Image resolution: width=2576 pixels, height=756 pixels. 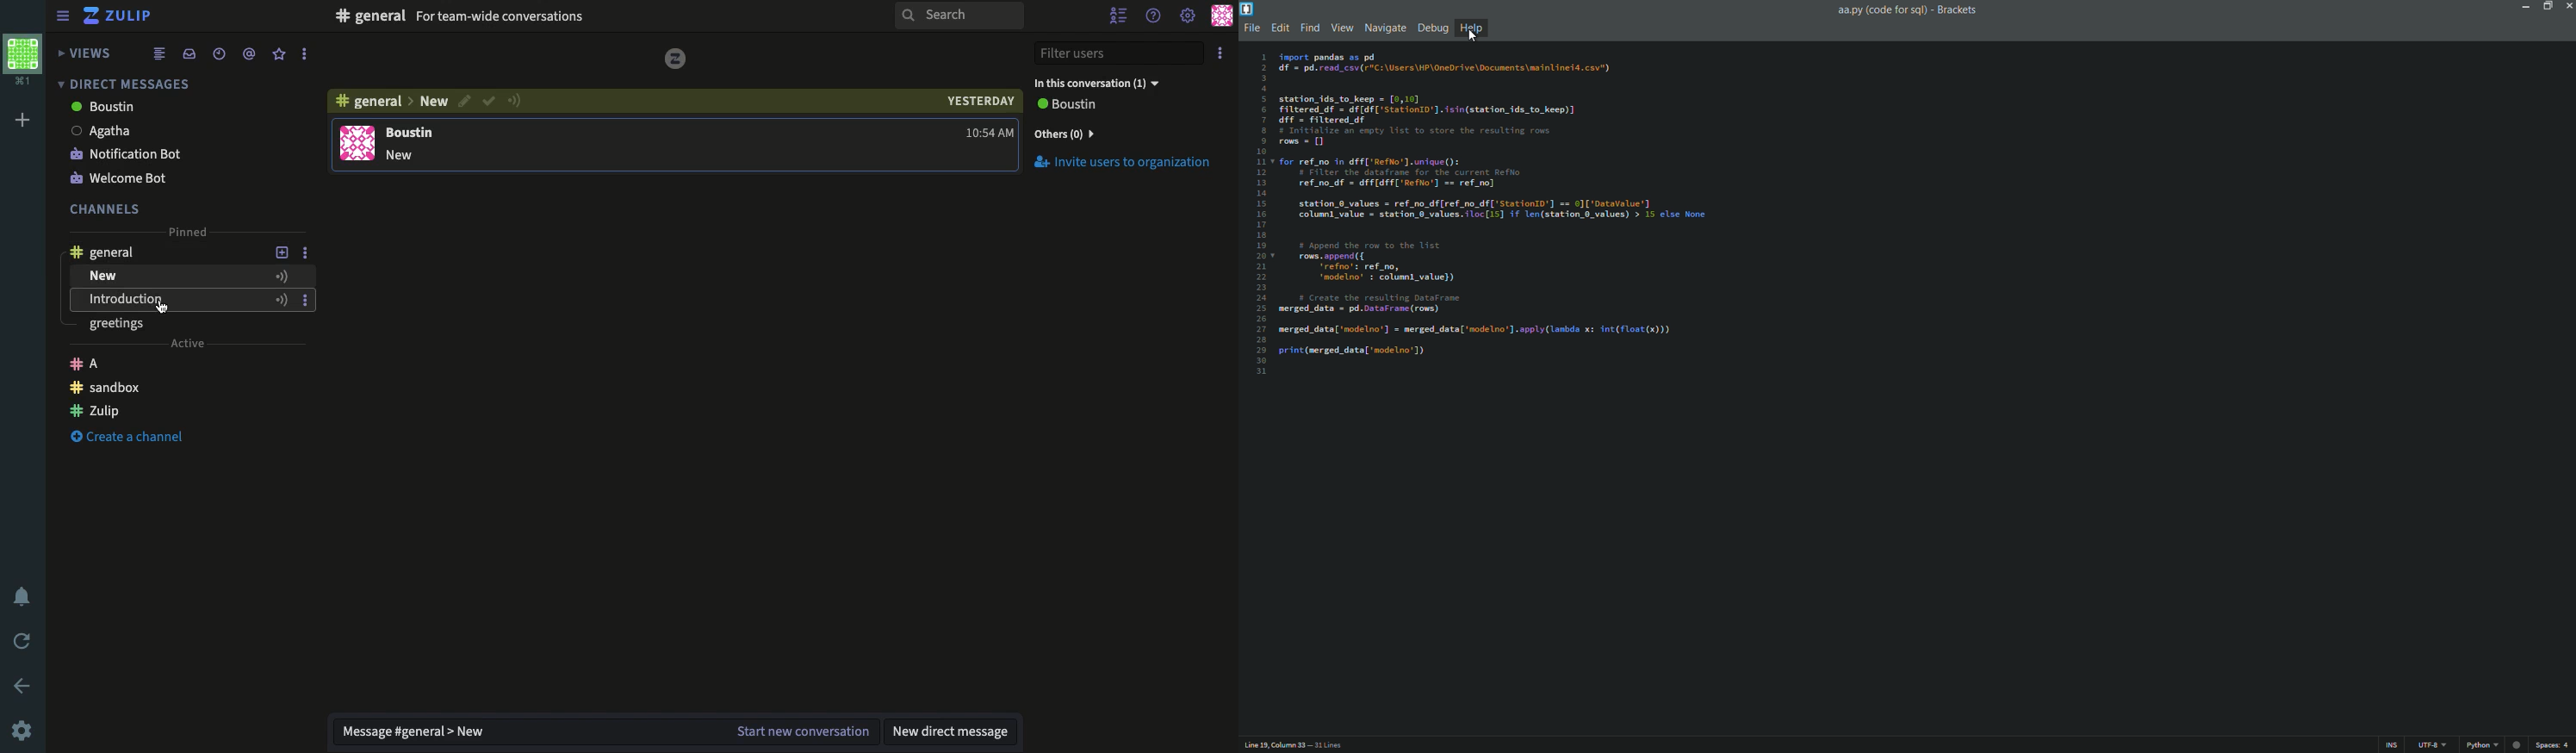 What do you see at coordinates (2568, 7) in the screenshot?
I see `close app` at bounding box center [2568, 7].